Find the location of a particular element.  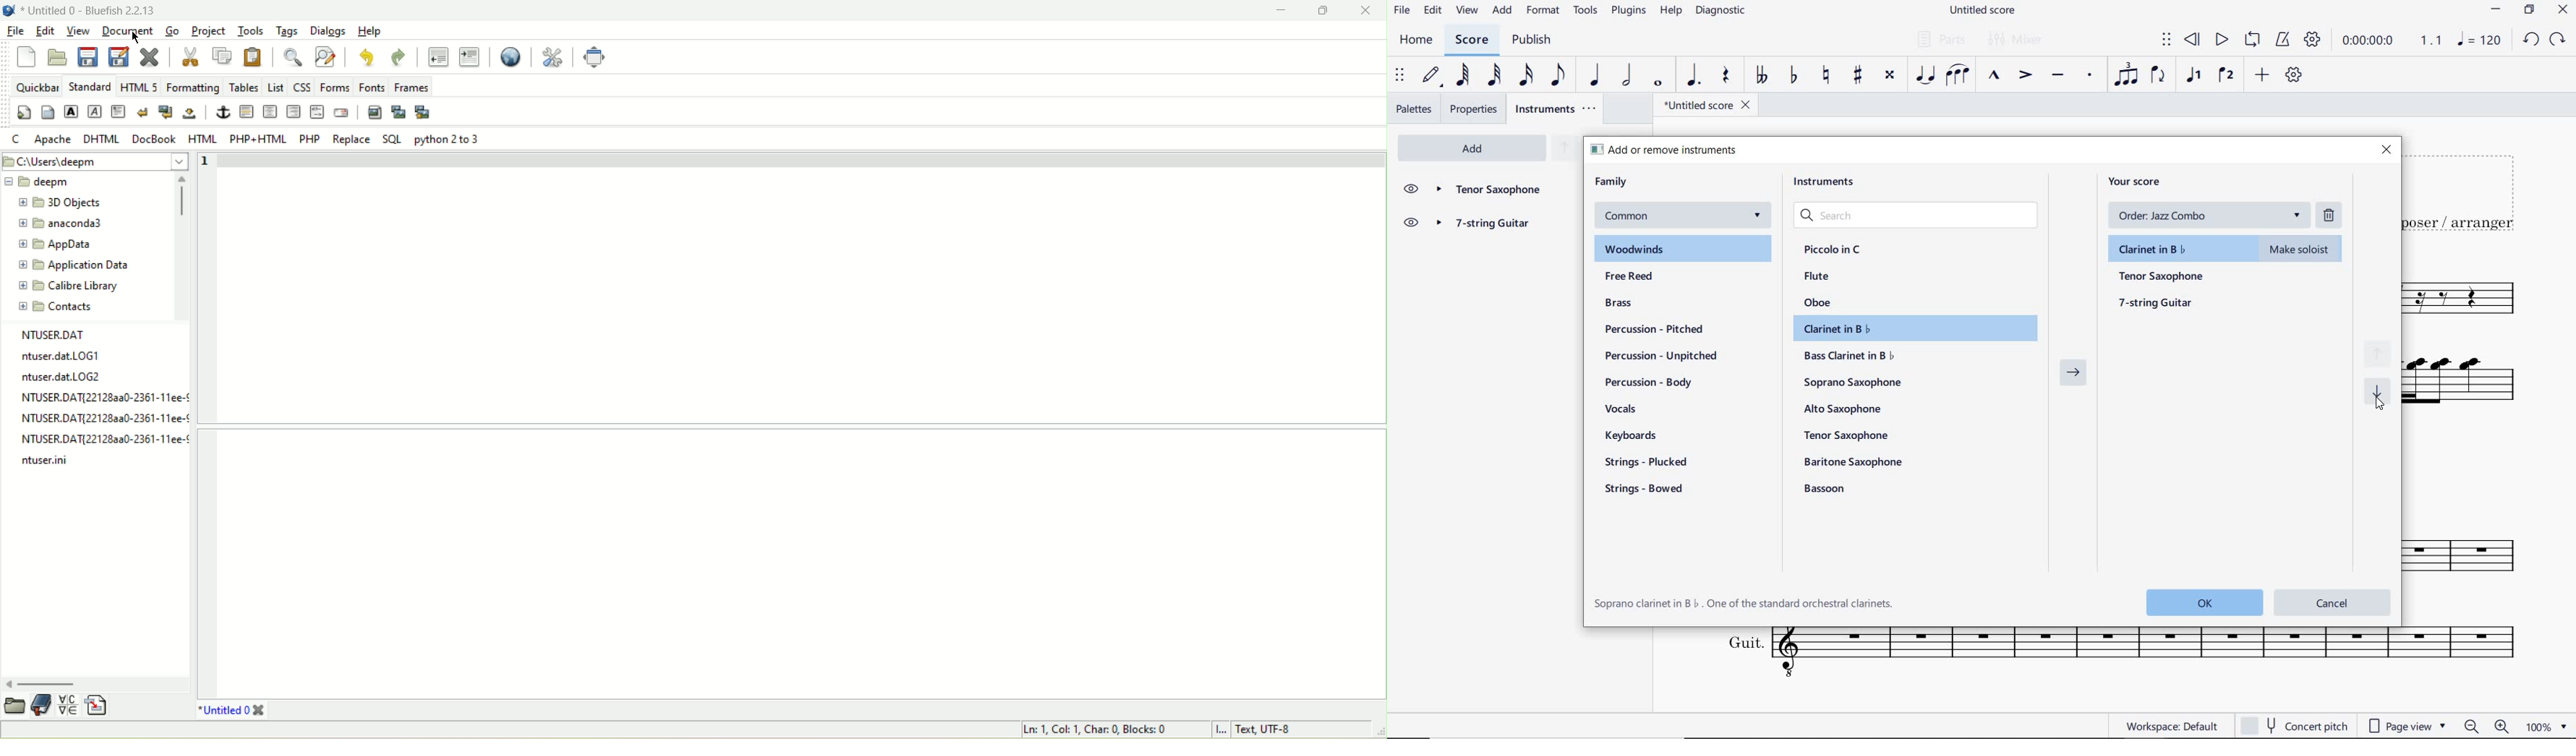

Tenor saxophone is located at coordinates (1488, 190).